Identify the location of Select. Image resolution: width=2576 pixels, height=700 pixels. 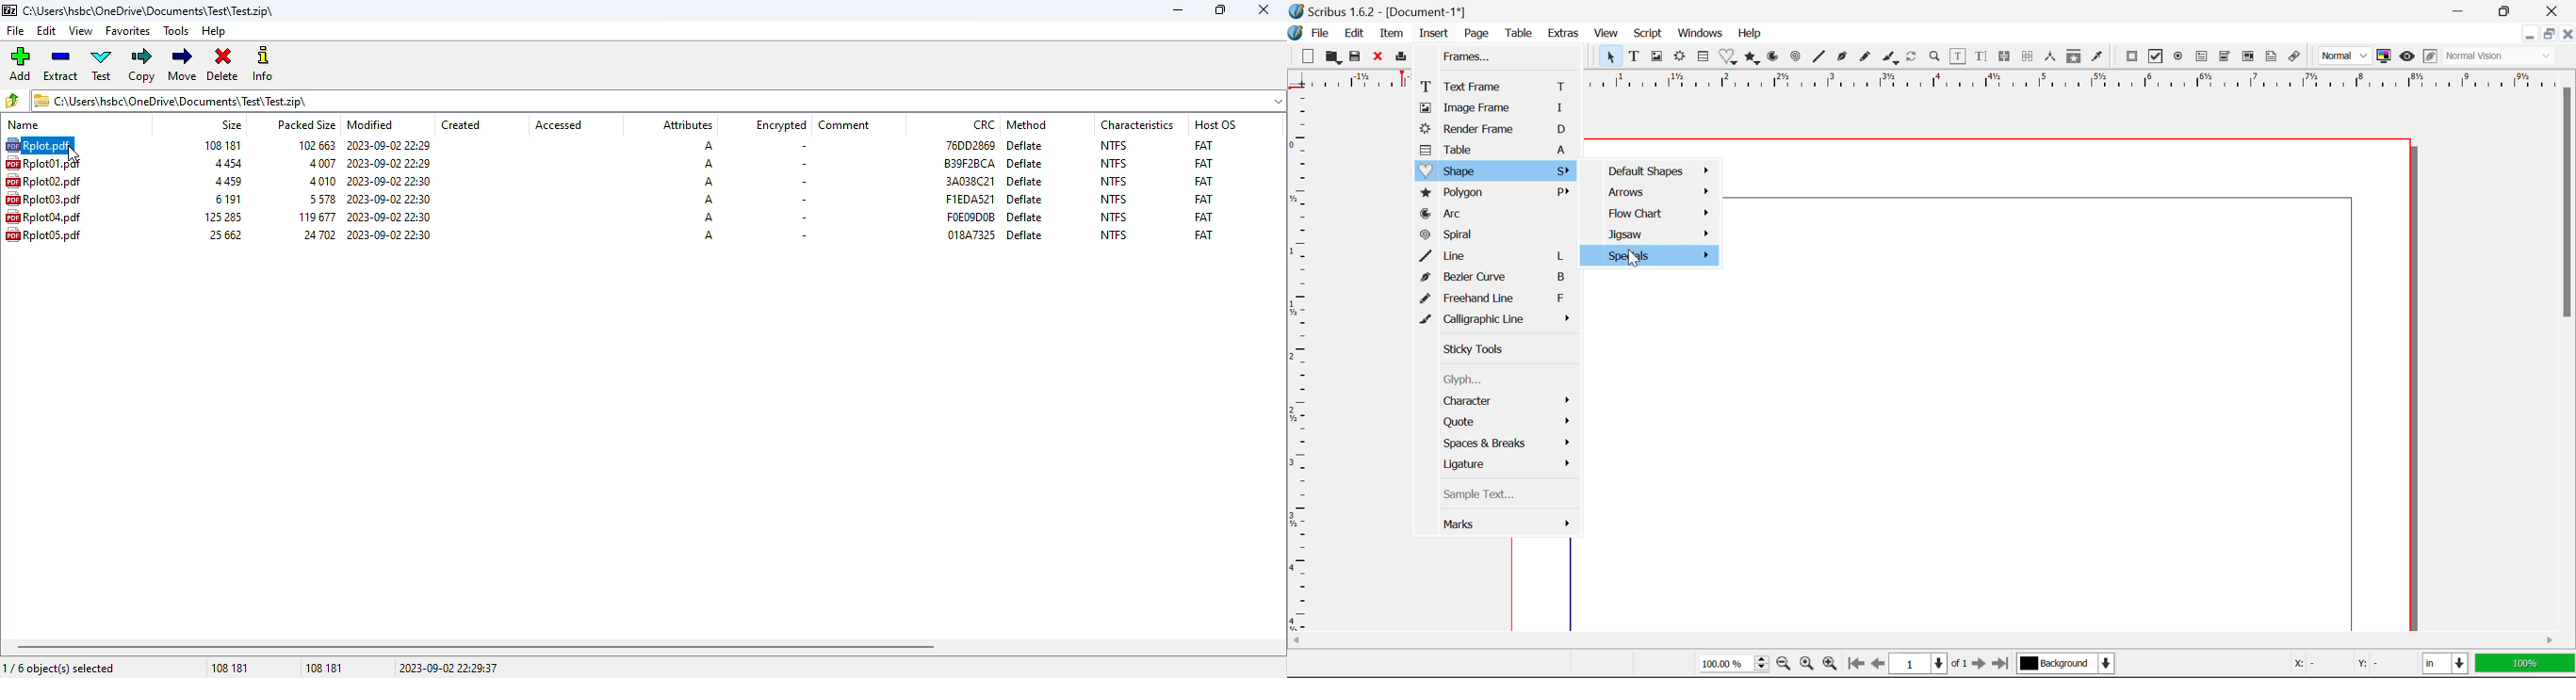
(1610, 56).